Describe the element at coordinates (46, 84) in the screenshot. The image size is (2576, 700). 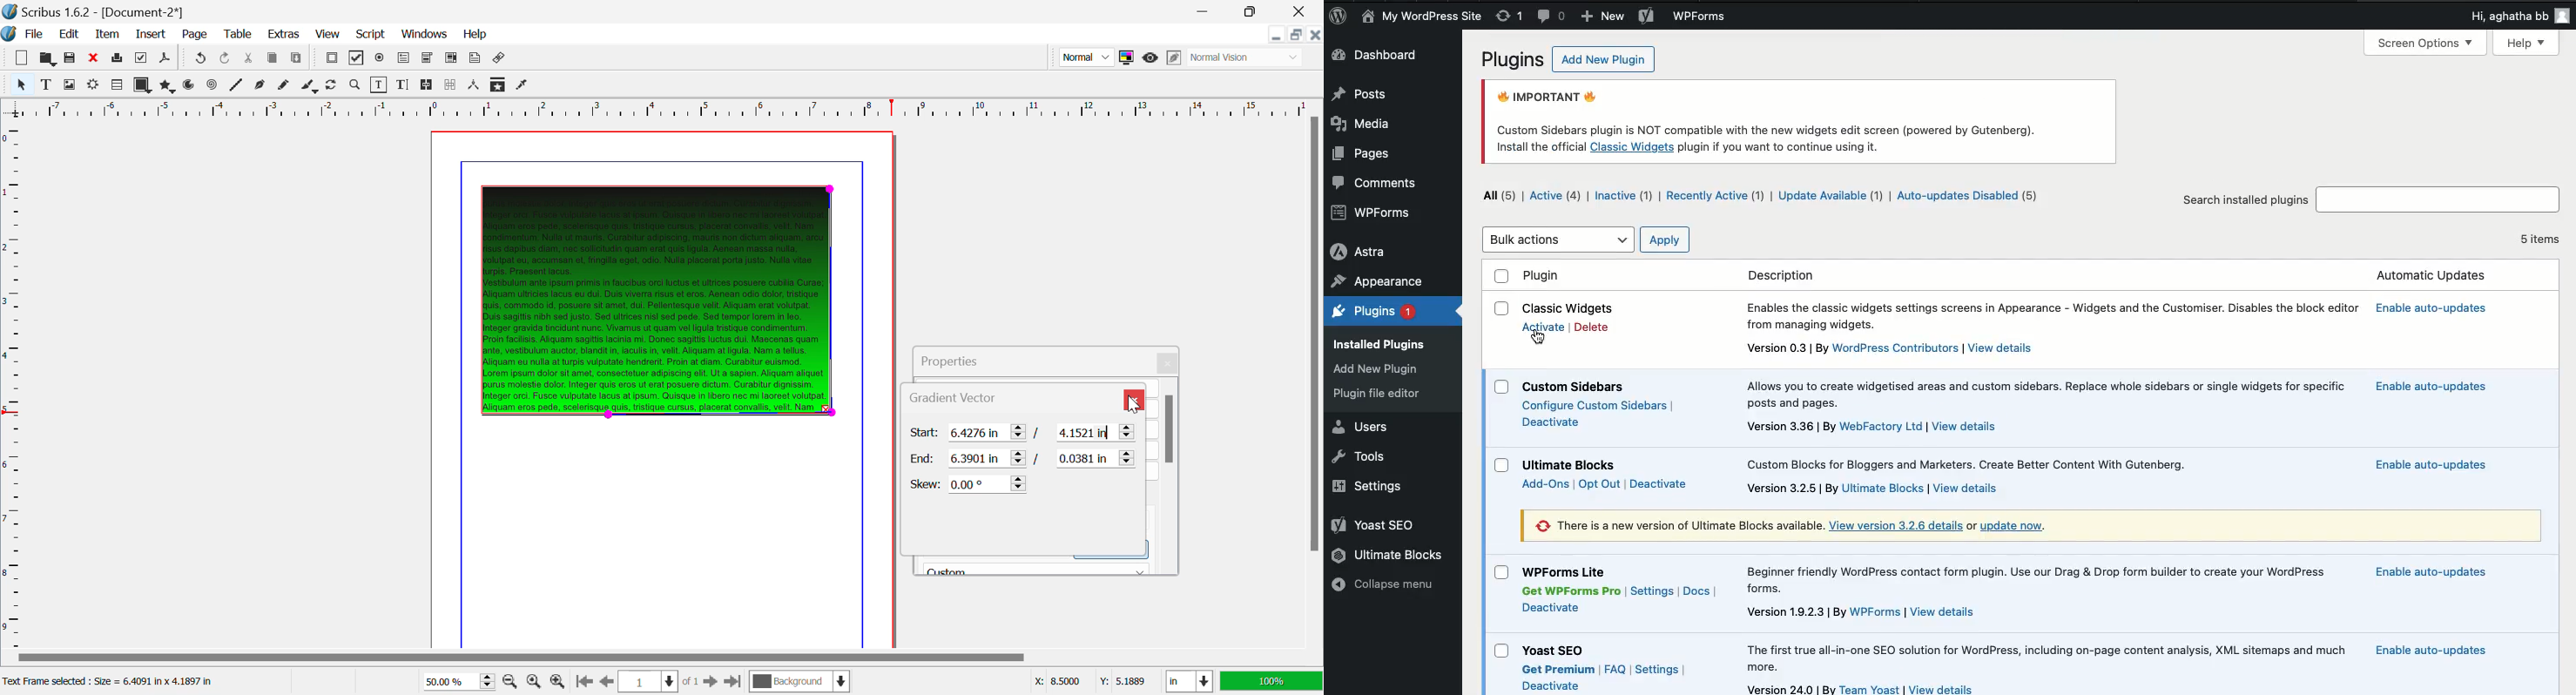
I see `Text Frame` at that location.